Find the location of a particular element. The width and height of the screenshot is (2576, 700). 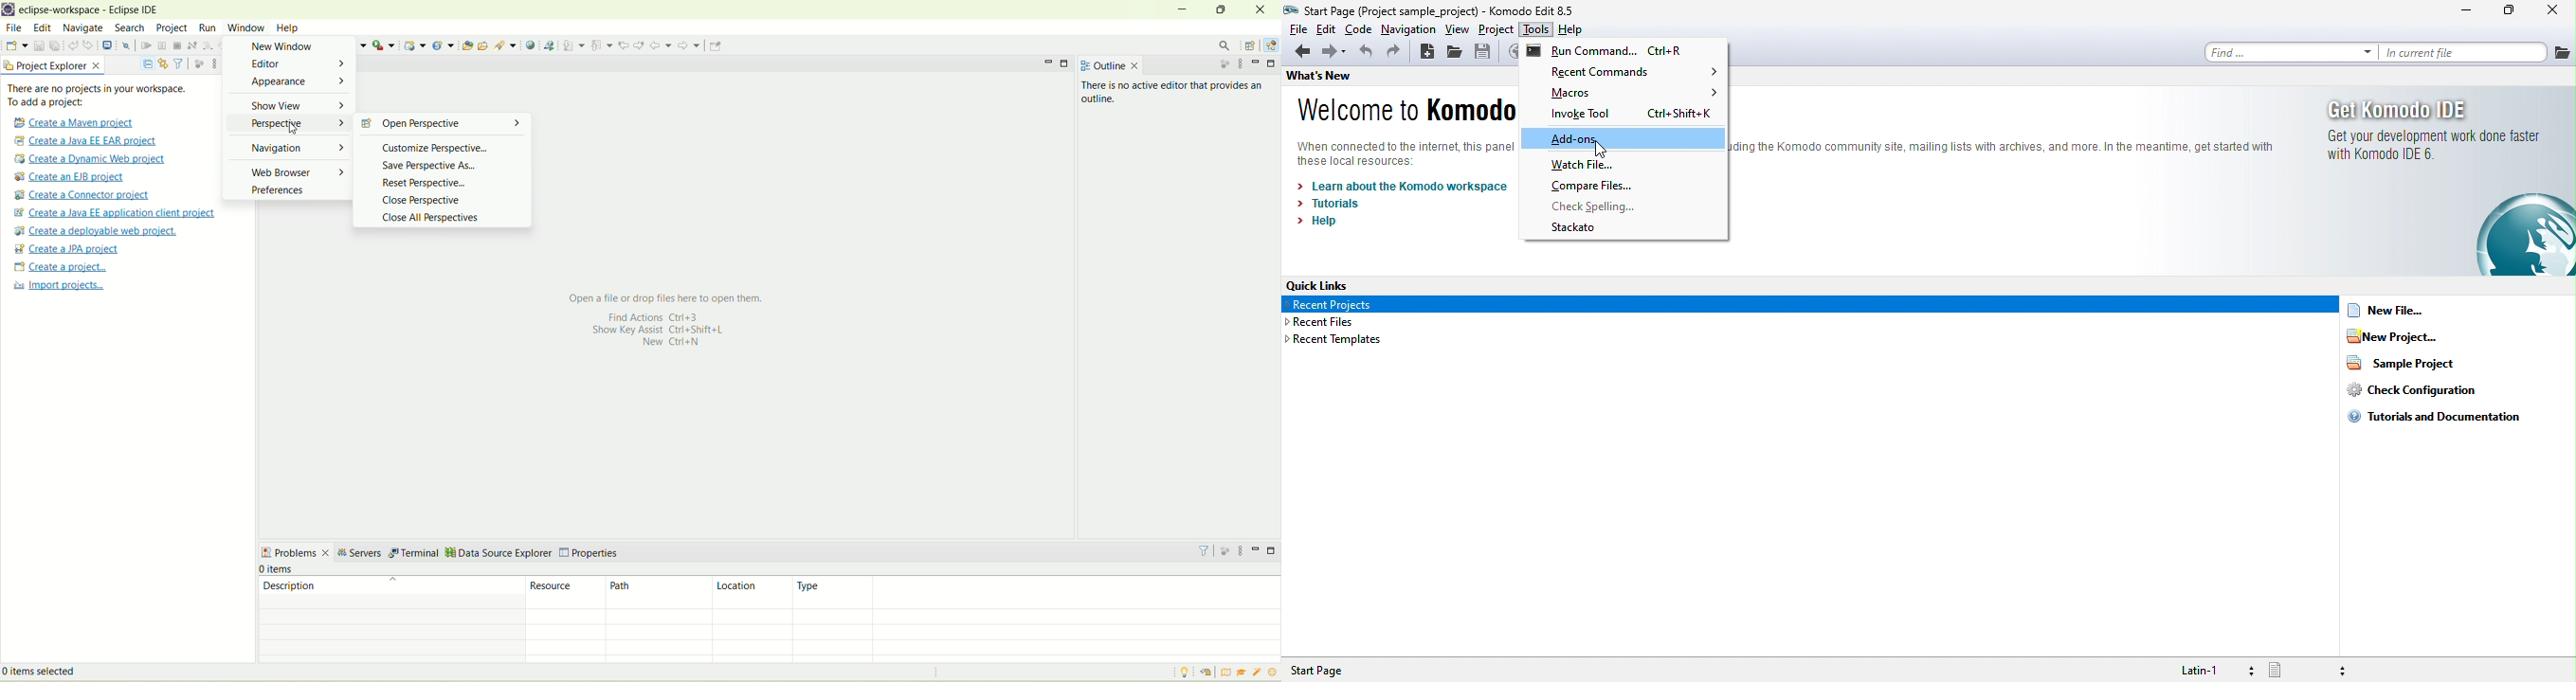

terminate is located at coordinates (177, 46).